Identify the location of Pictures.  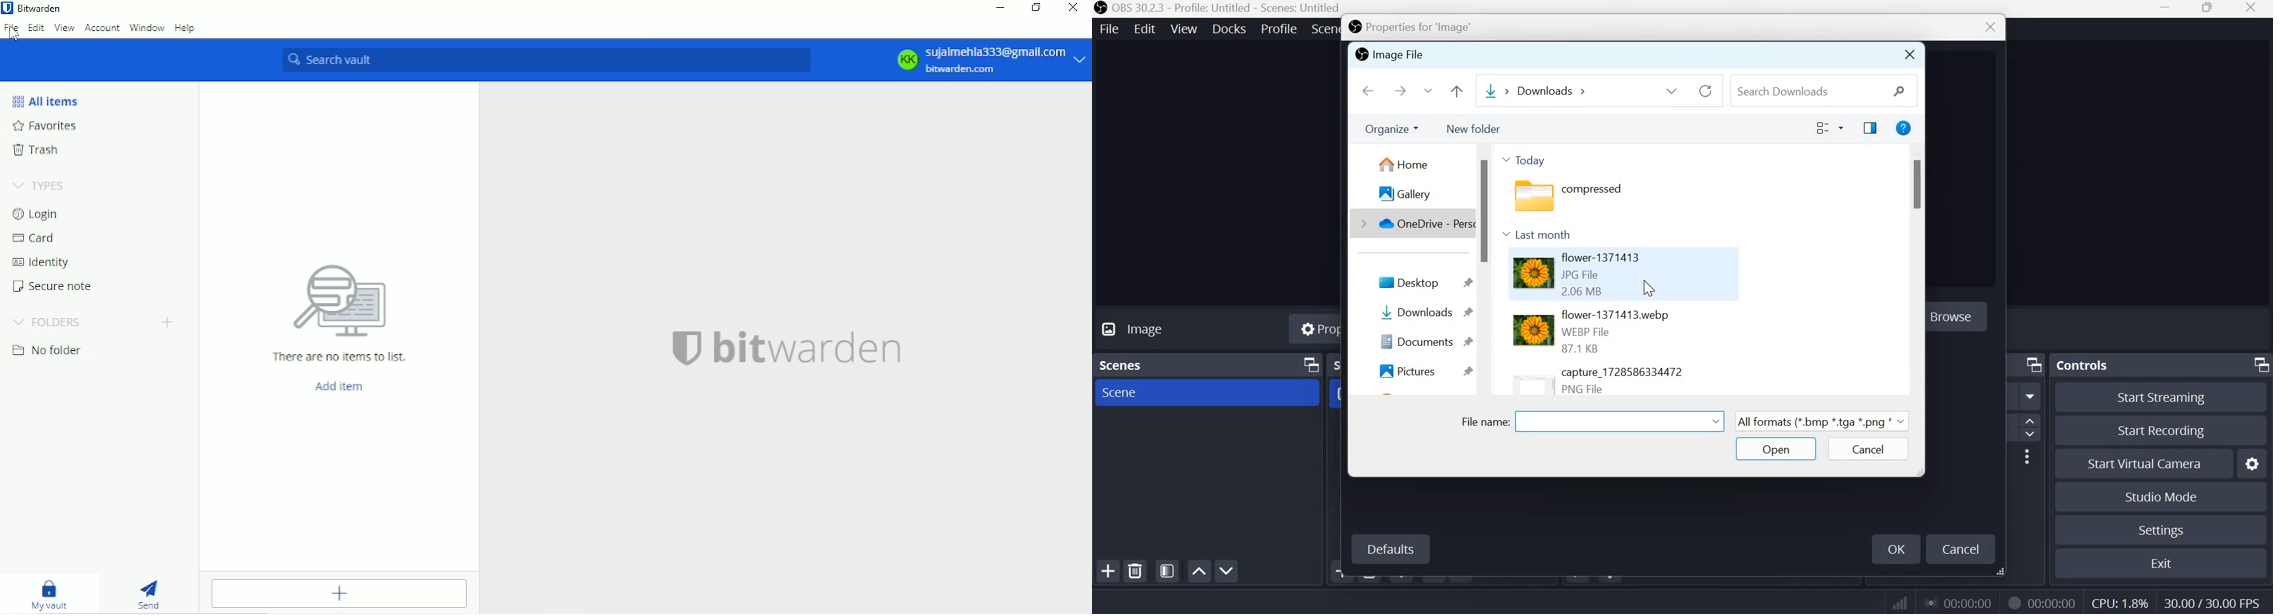
(1425, 373).